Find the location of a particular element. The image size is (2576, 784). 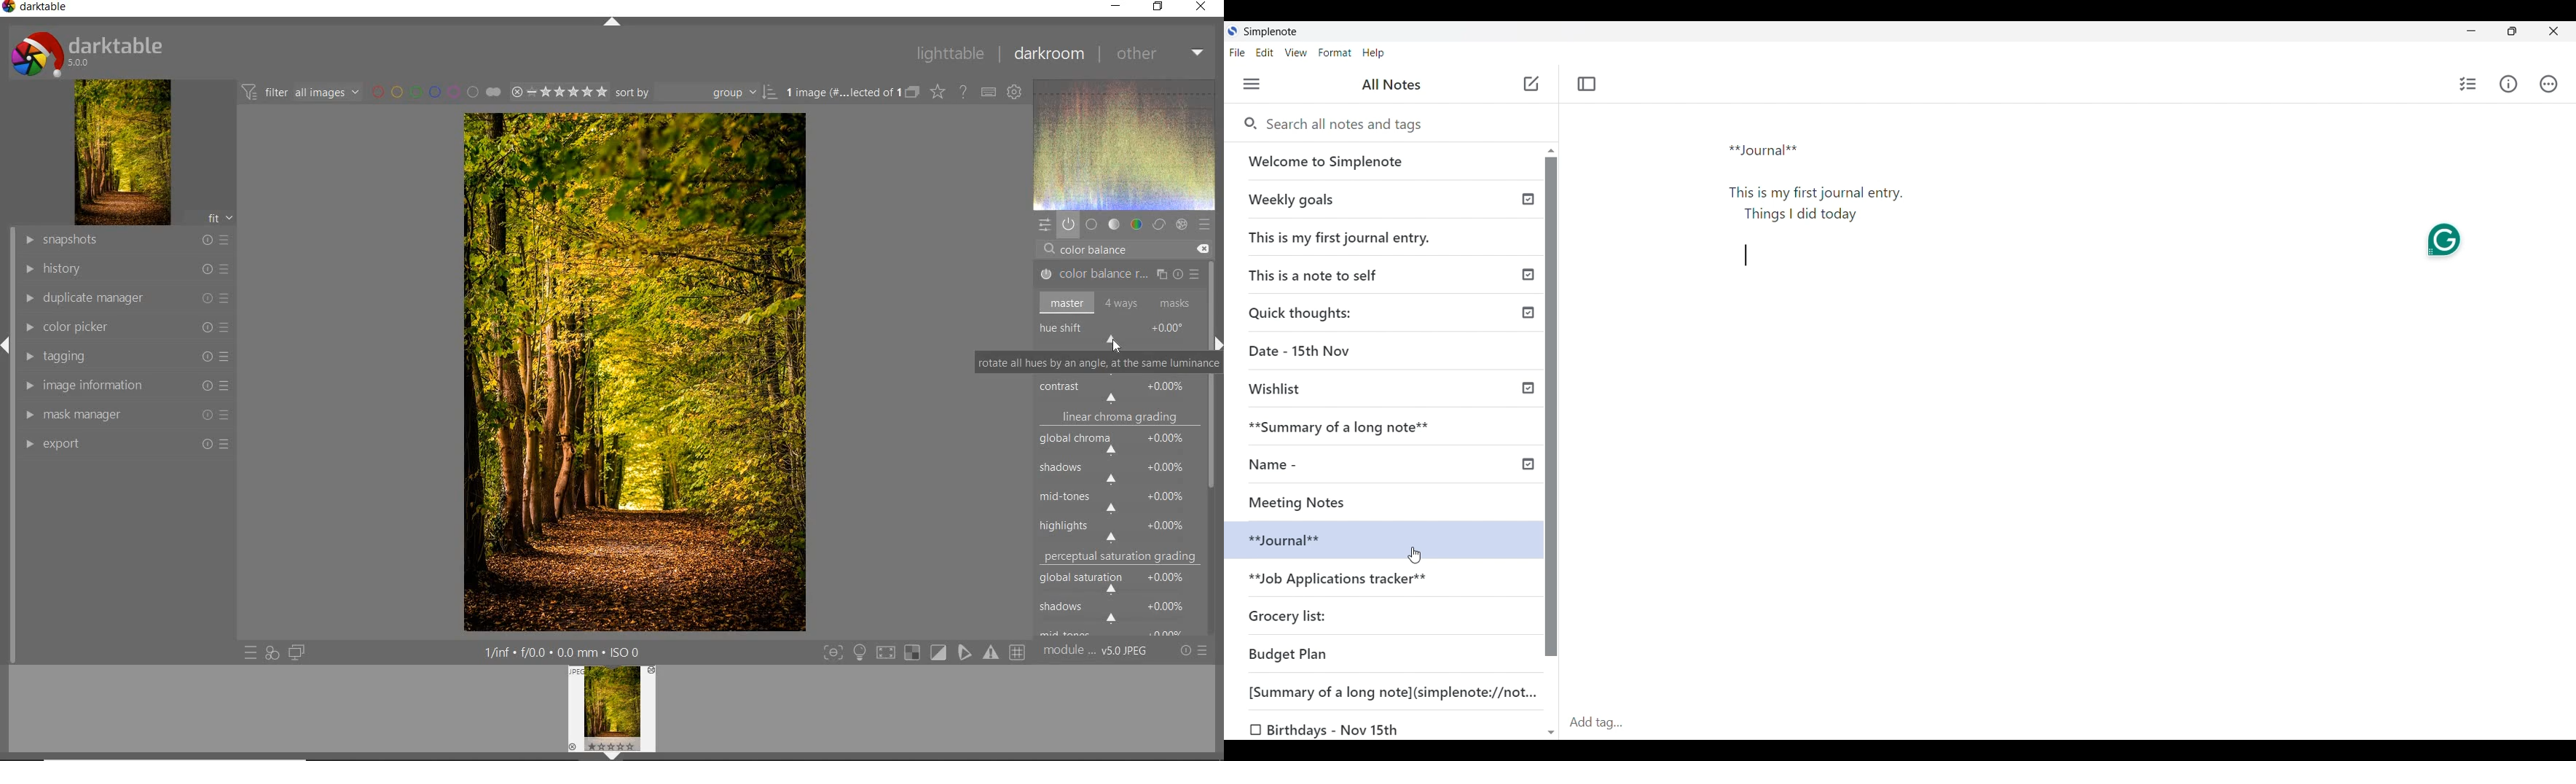

Published notes indicated by check icon is located at coordinates (1528, 332).